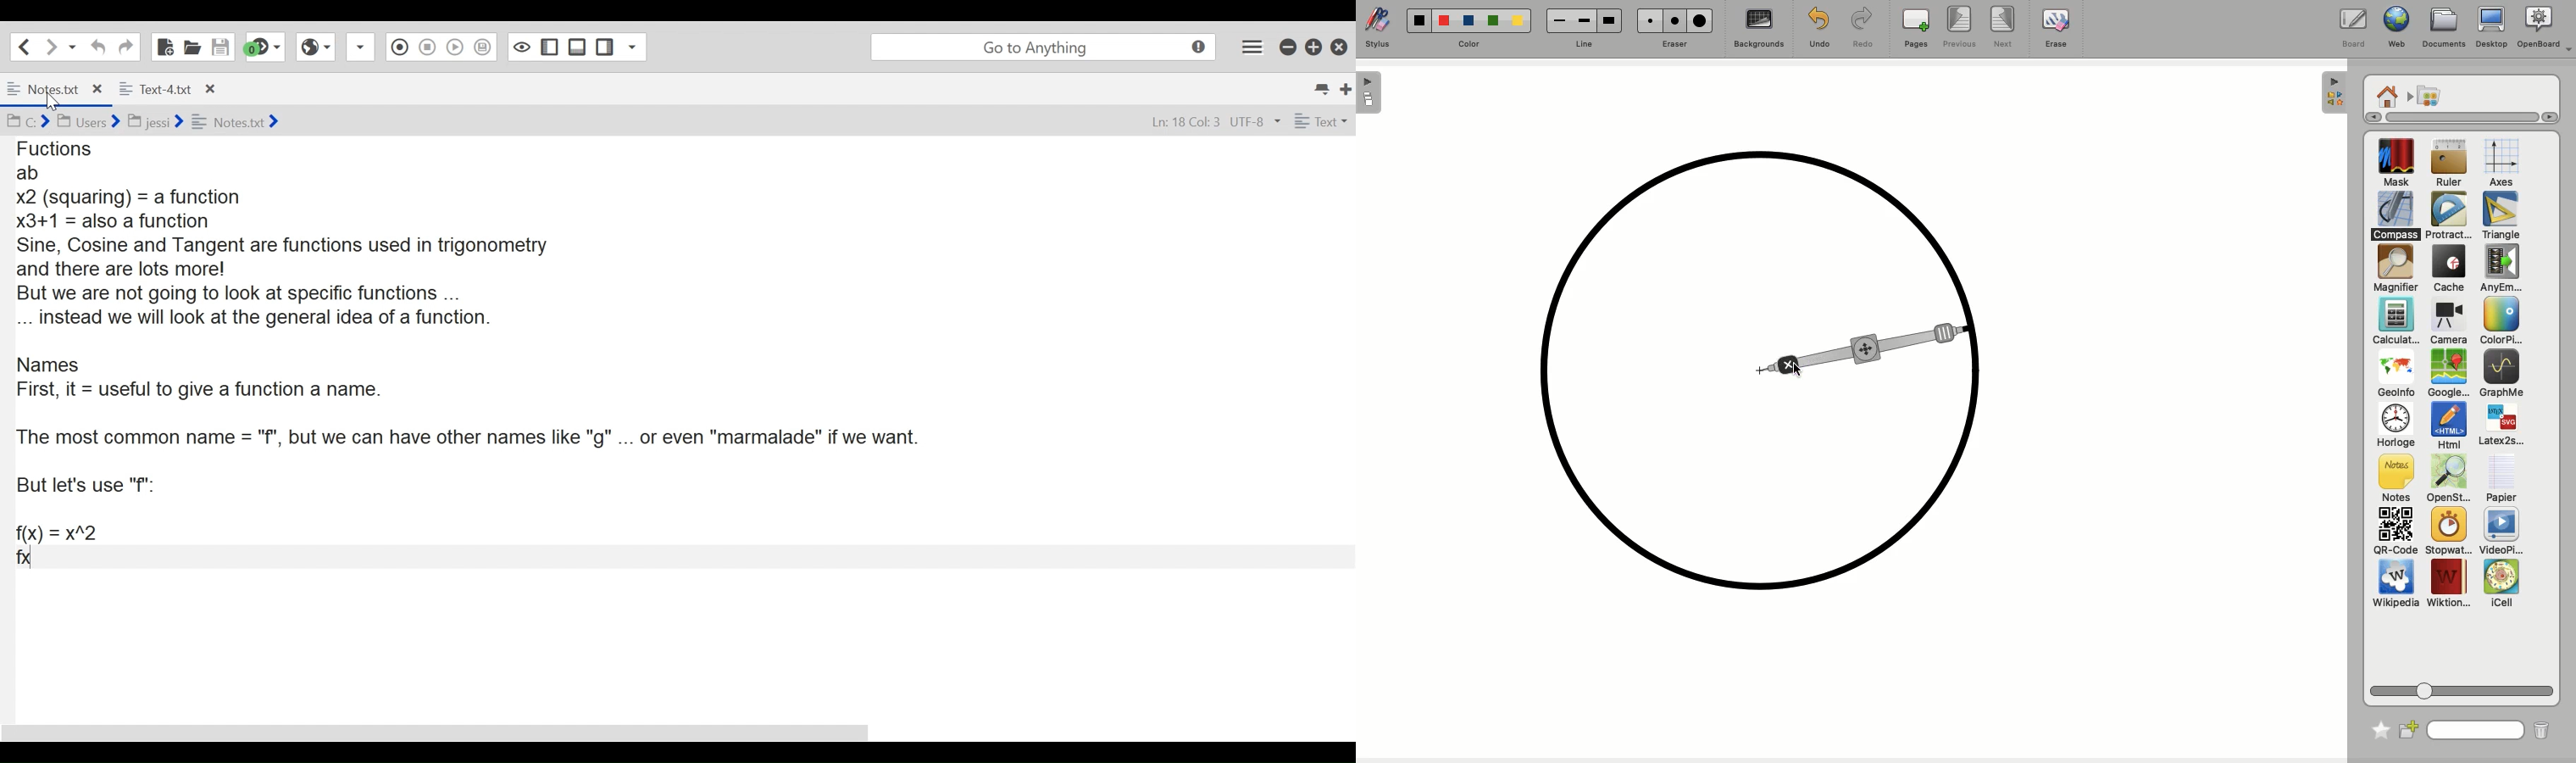 This screenshot has width=2576, height=784. I want to click on Show/Hide Right Pane , so click(605, 47).